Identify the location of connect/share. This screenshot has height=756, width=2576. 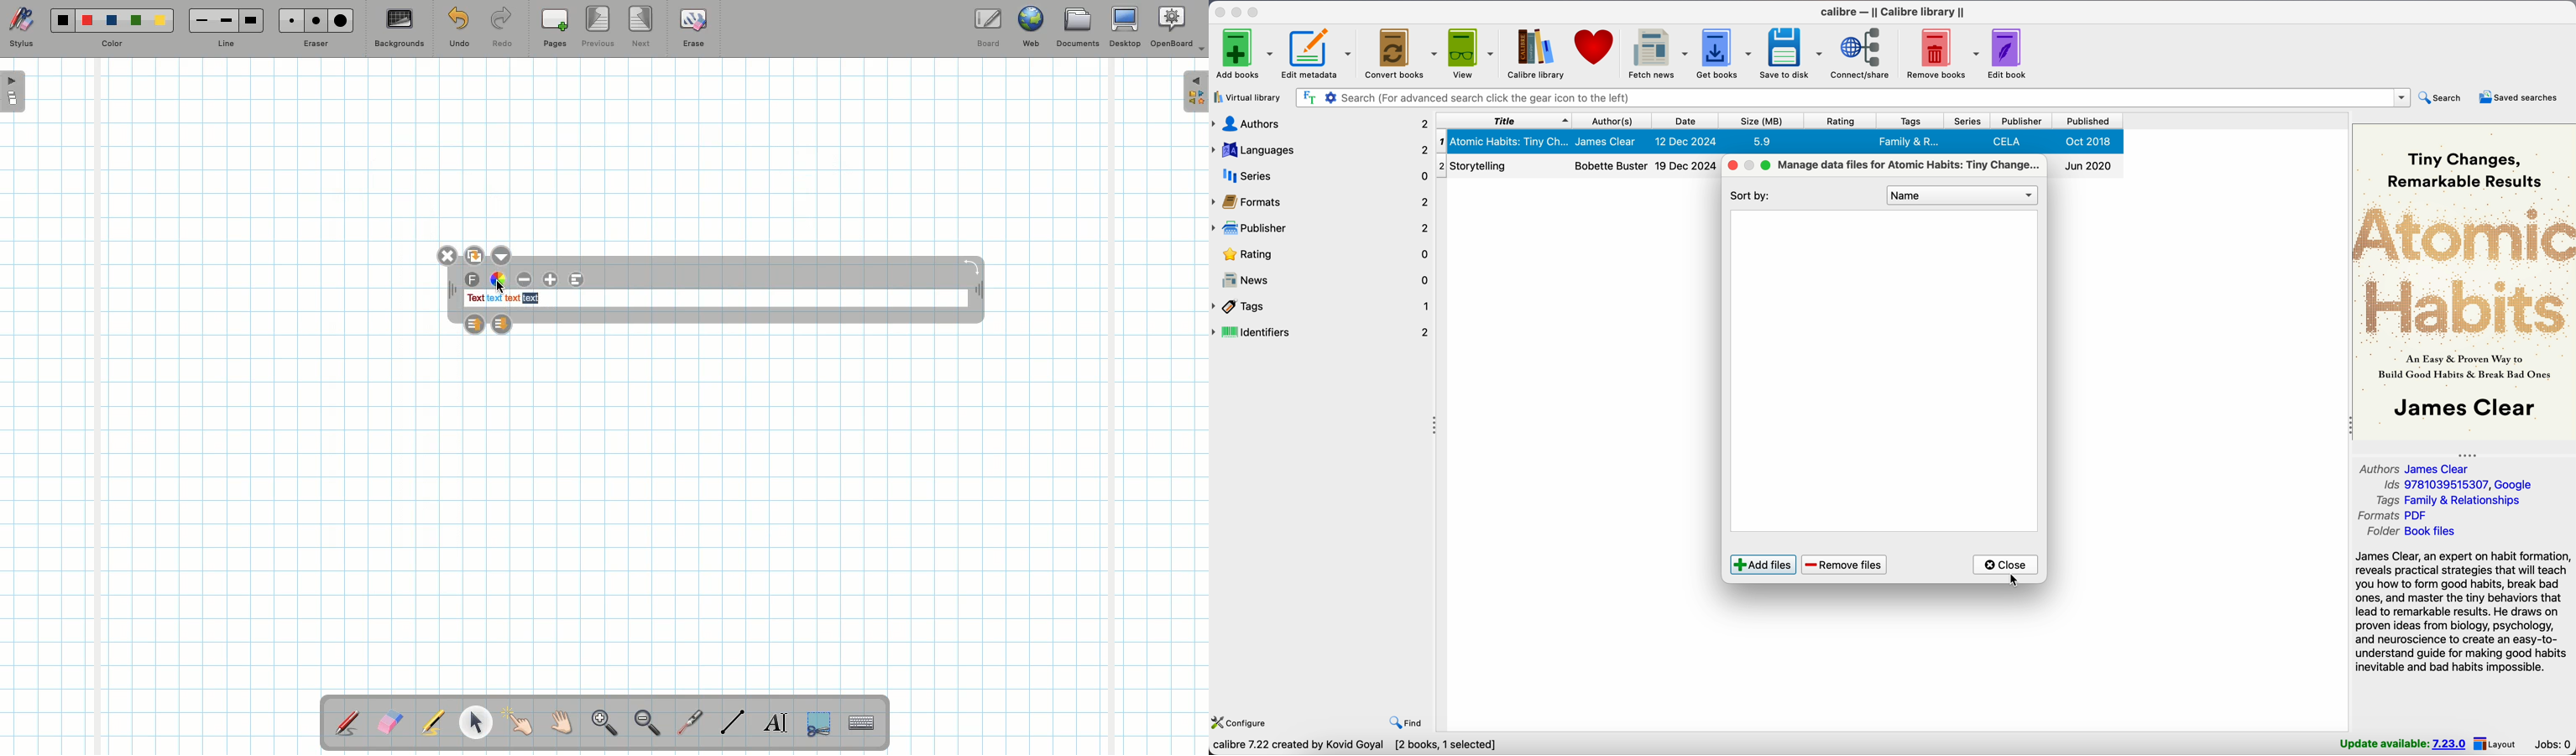
(1863, 54).